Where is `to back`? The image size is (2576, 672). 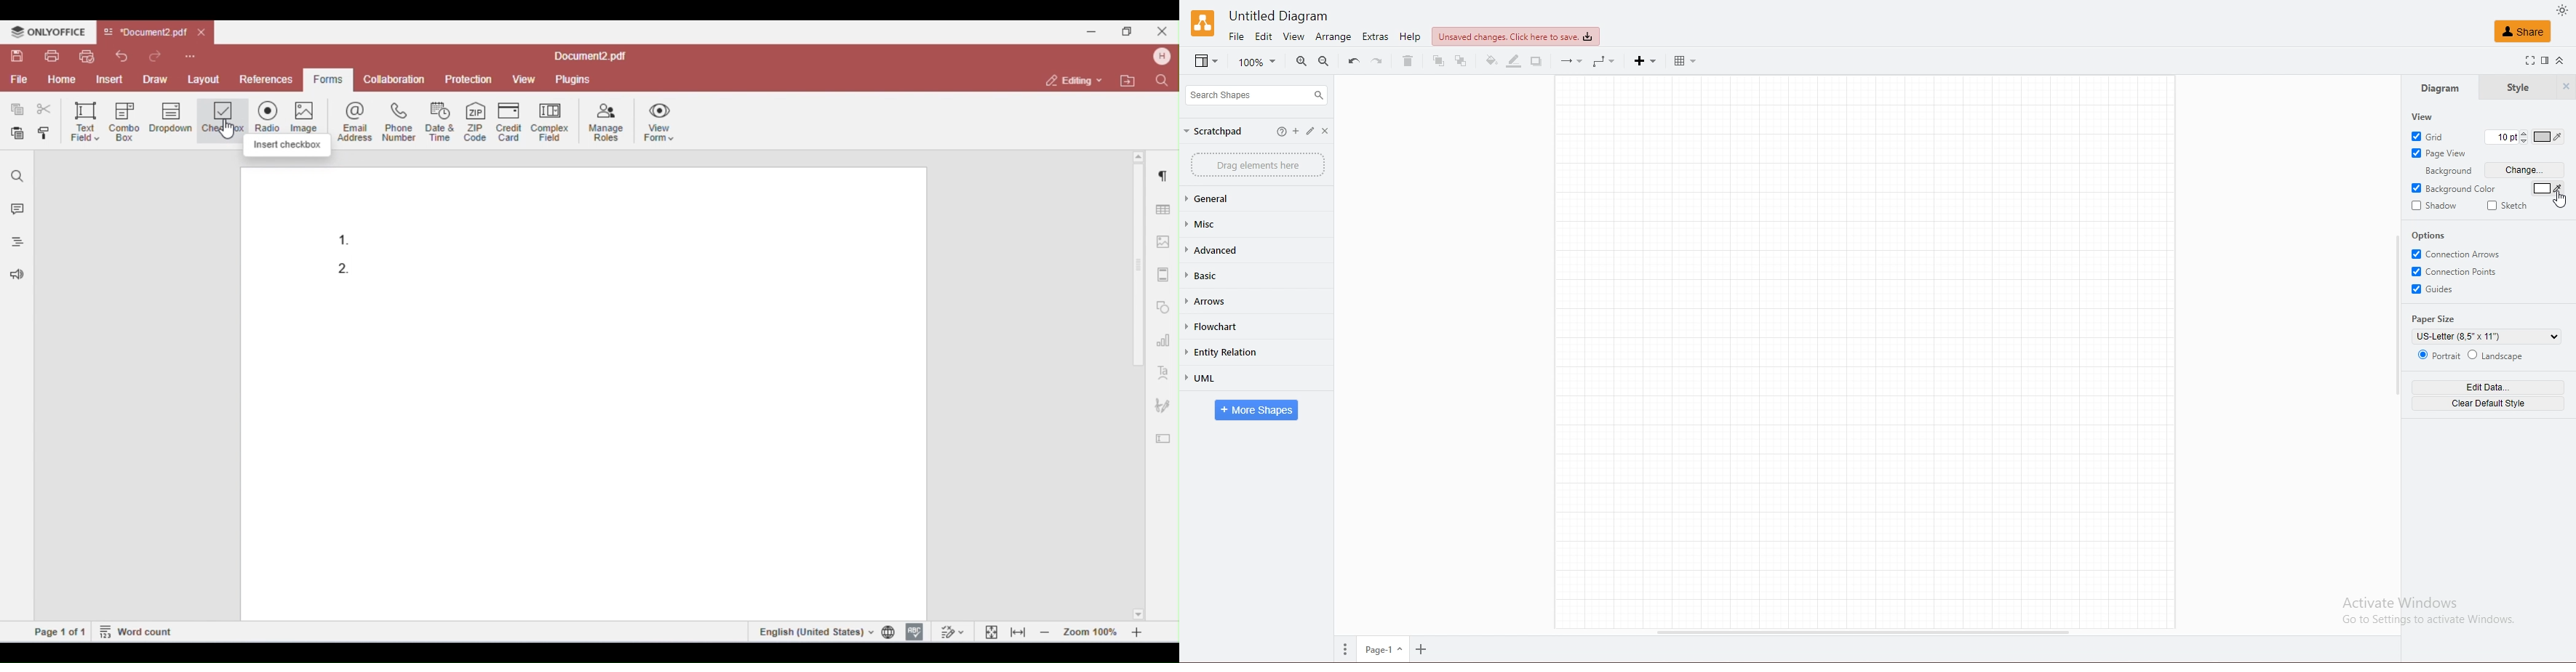
to back is located at coordinates (1462, 61).